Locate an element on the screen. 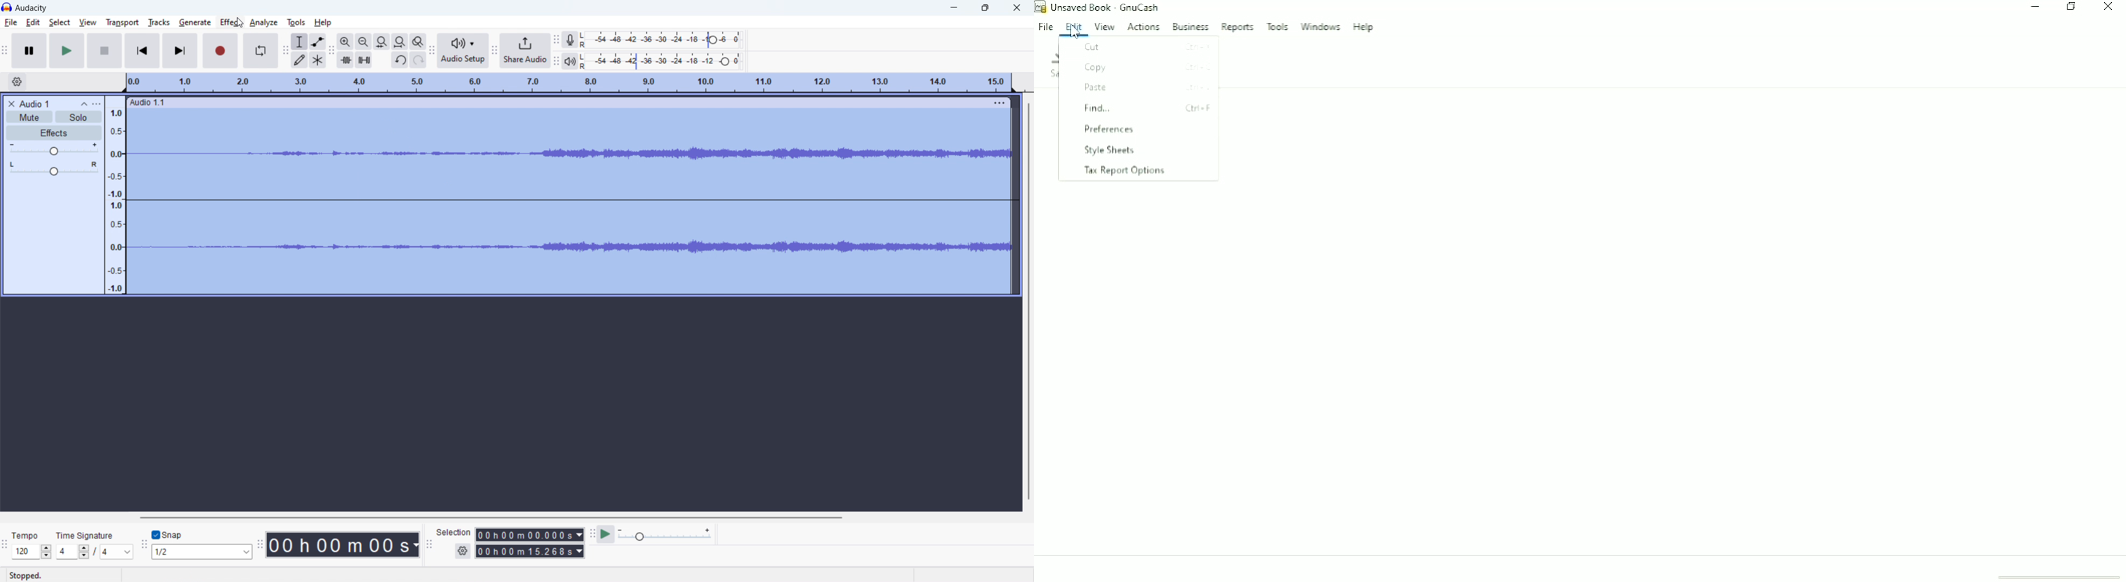 The width and height of the screenshot is (2128, 588). audio track selected is located at coordinates (572, 203).